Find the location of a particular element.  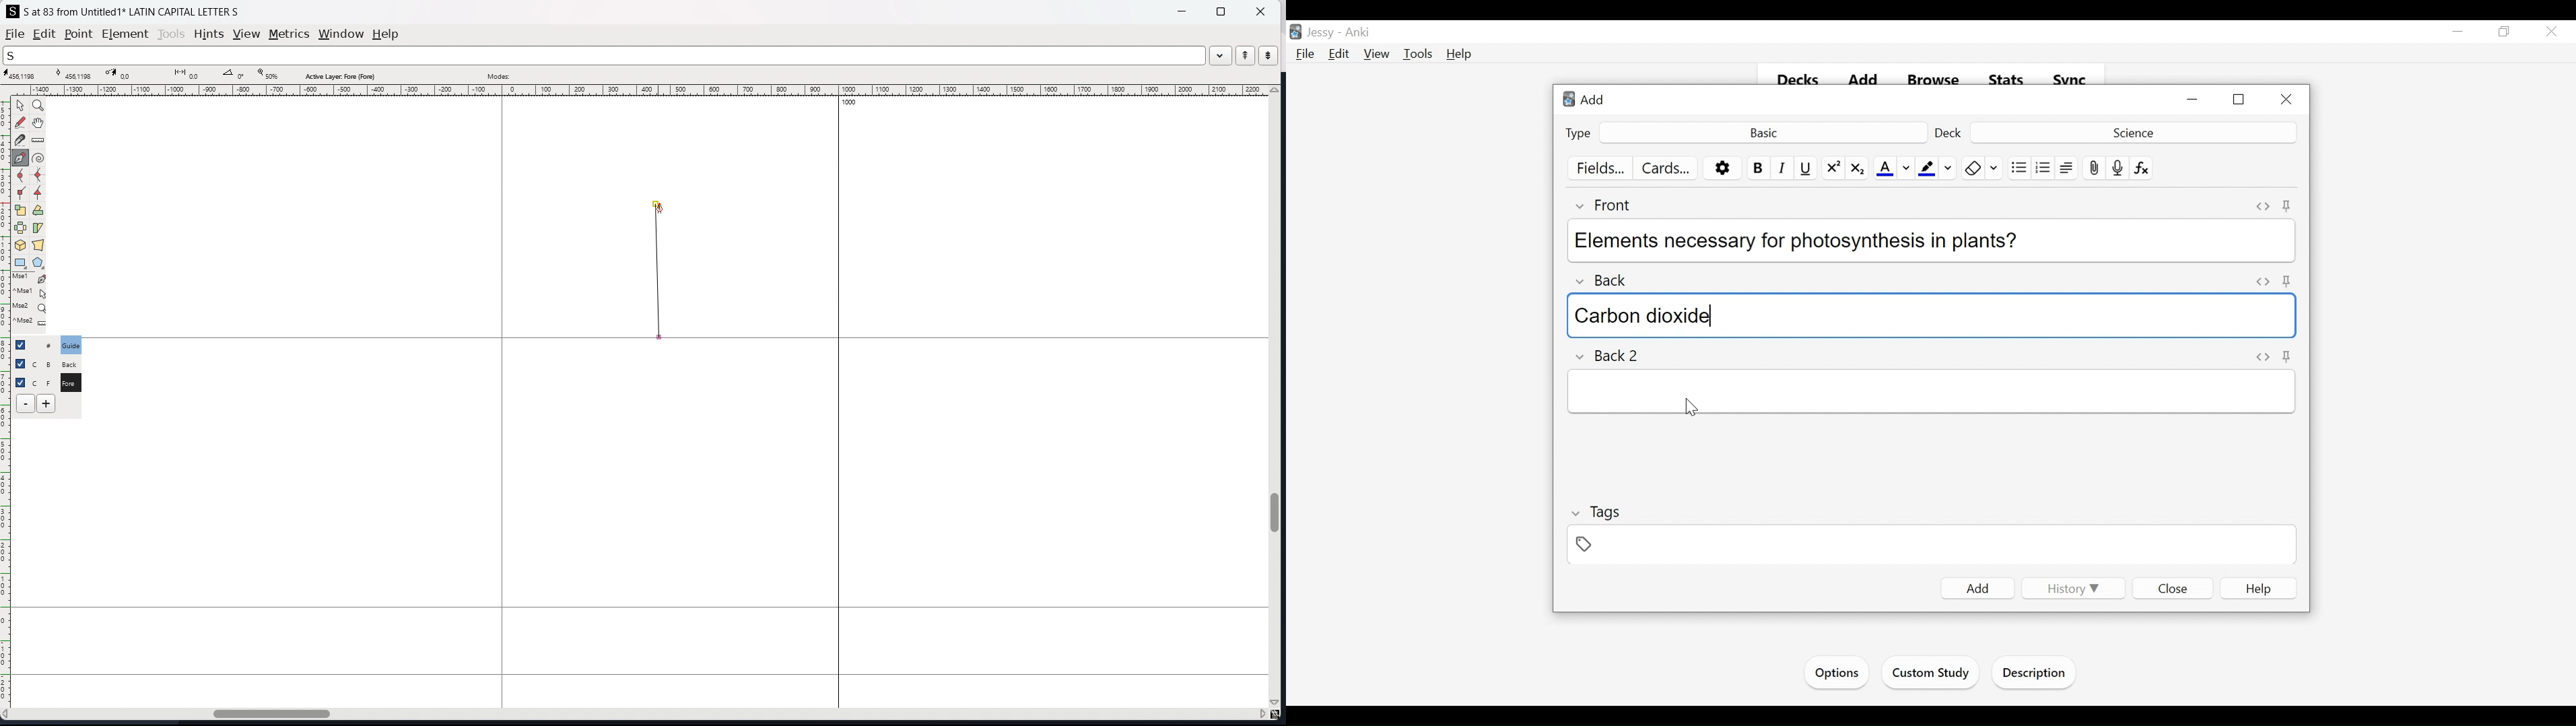

add layers is located at coordinates (46, 403).